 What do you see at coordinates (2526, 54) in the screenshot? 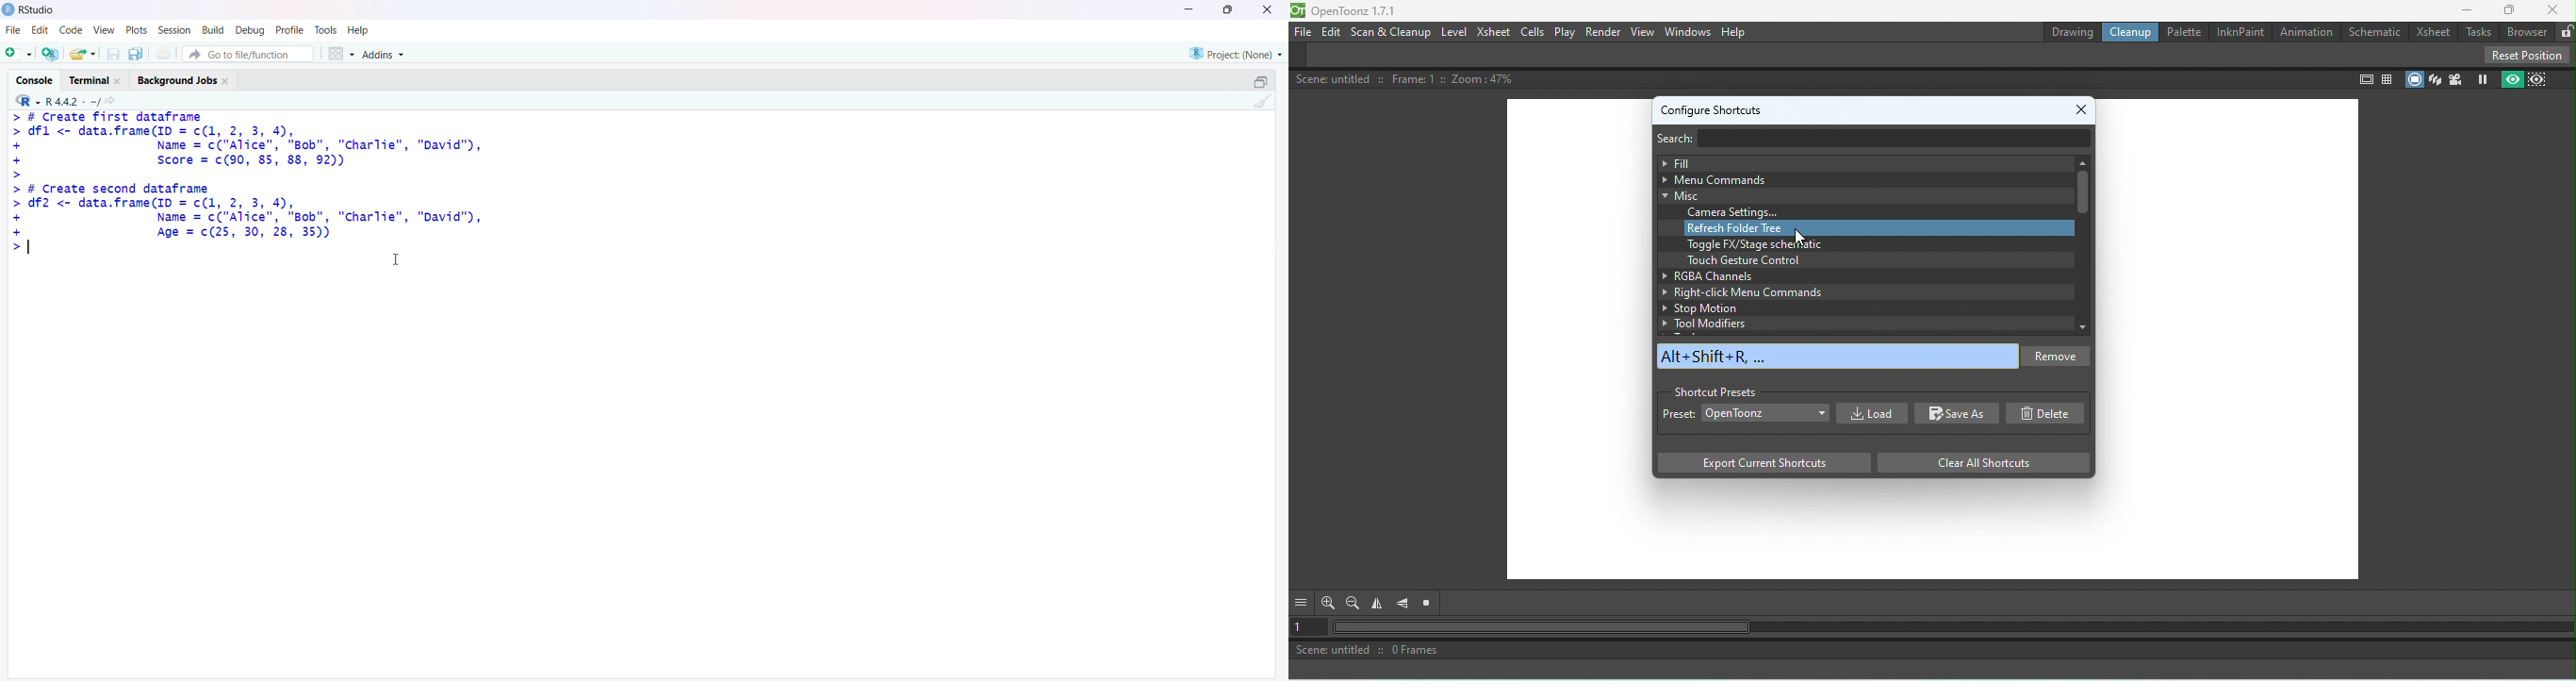
I see `Reset position` at bounding box center [2526, 54].